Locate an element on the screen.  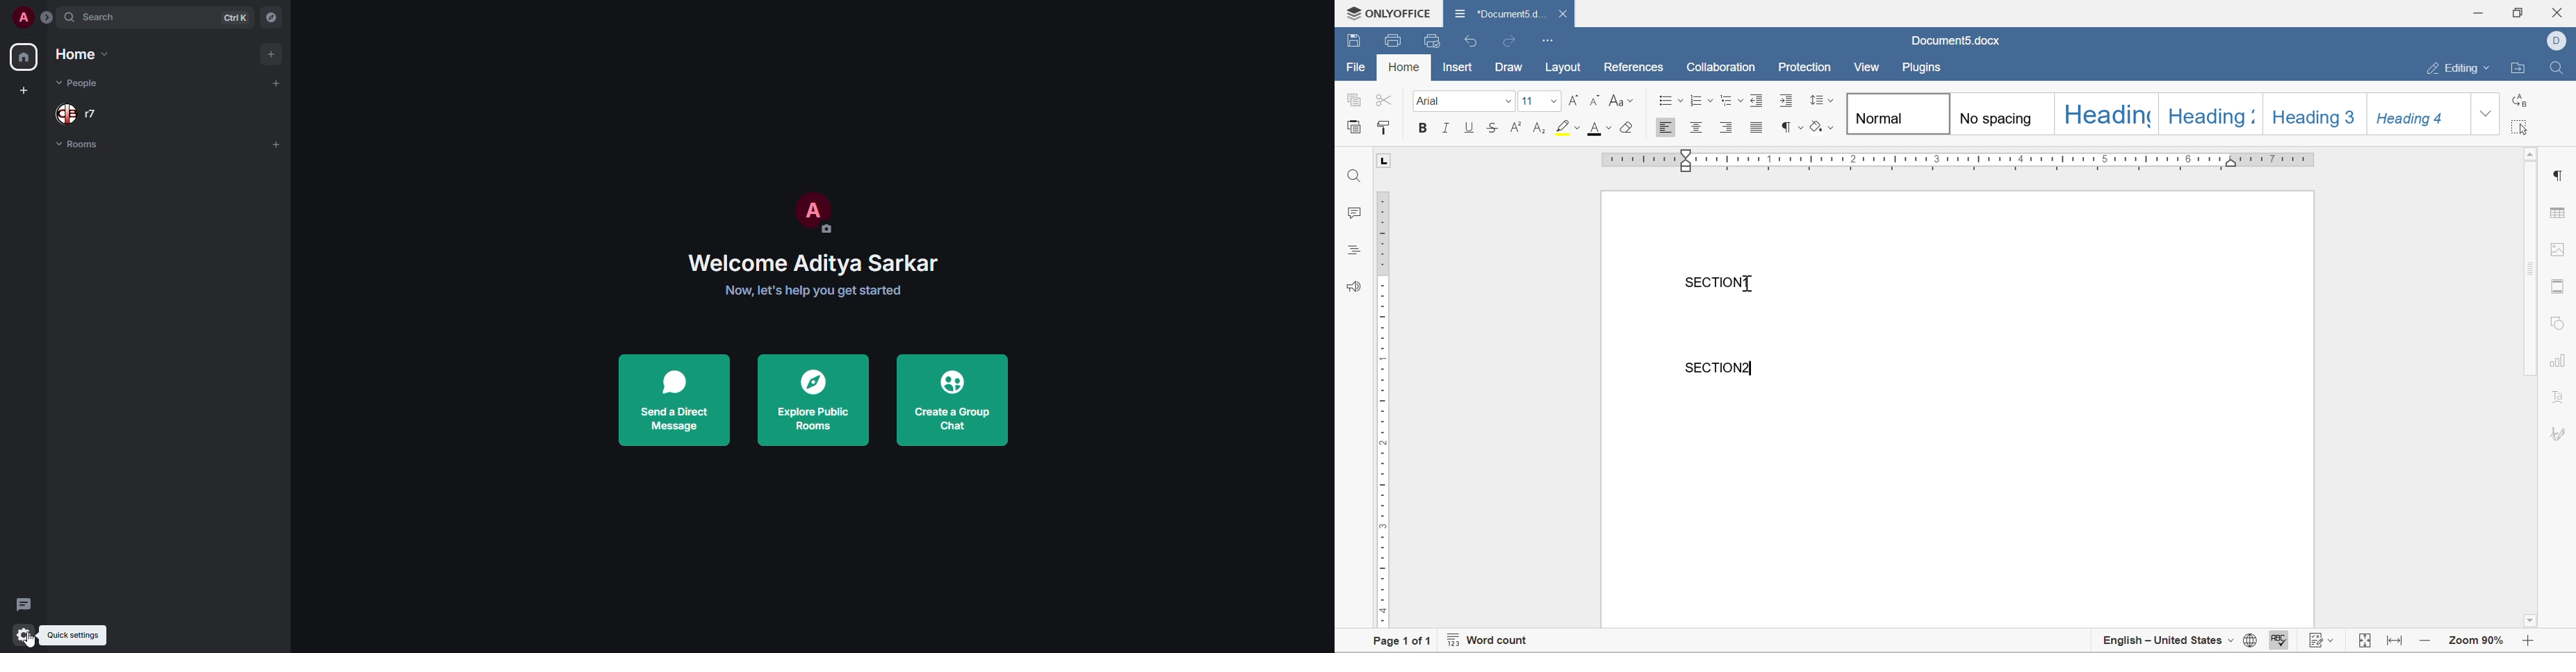
decrement font size is located at coordinates (1595, 100).